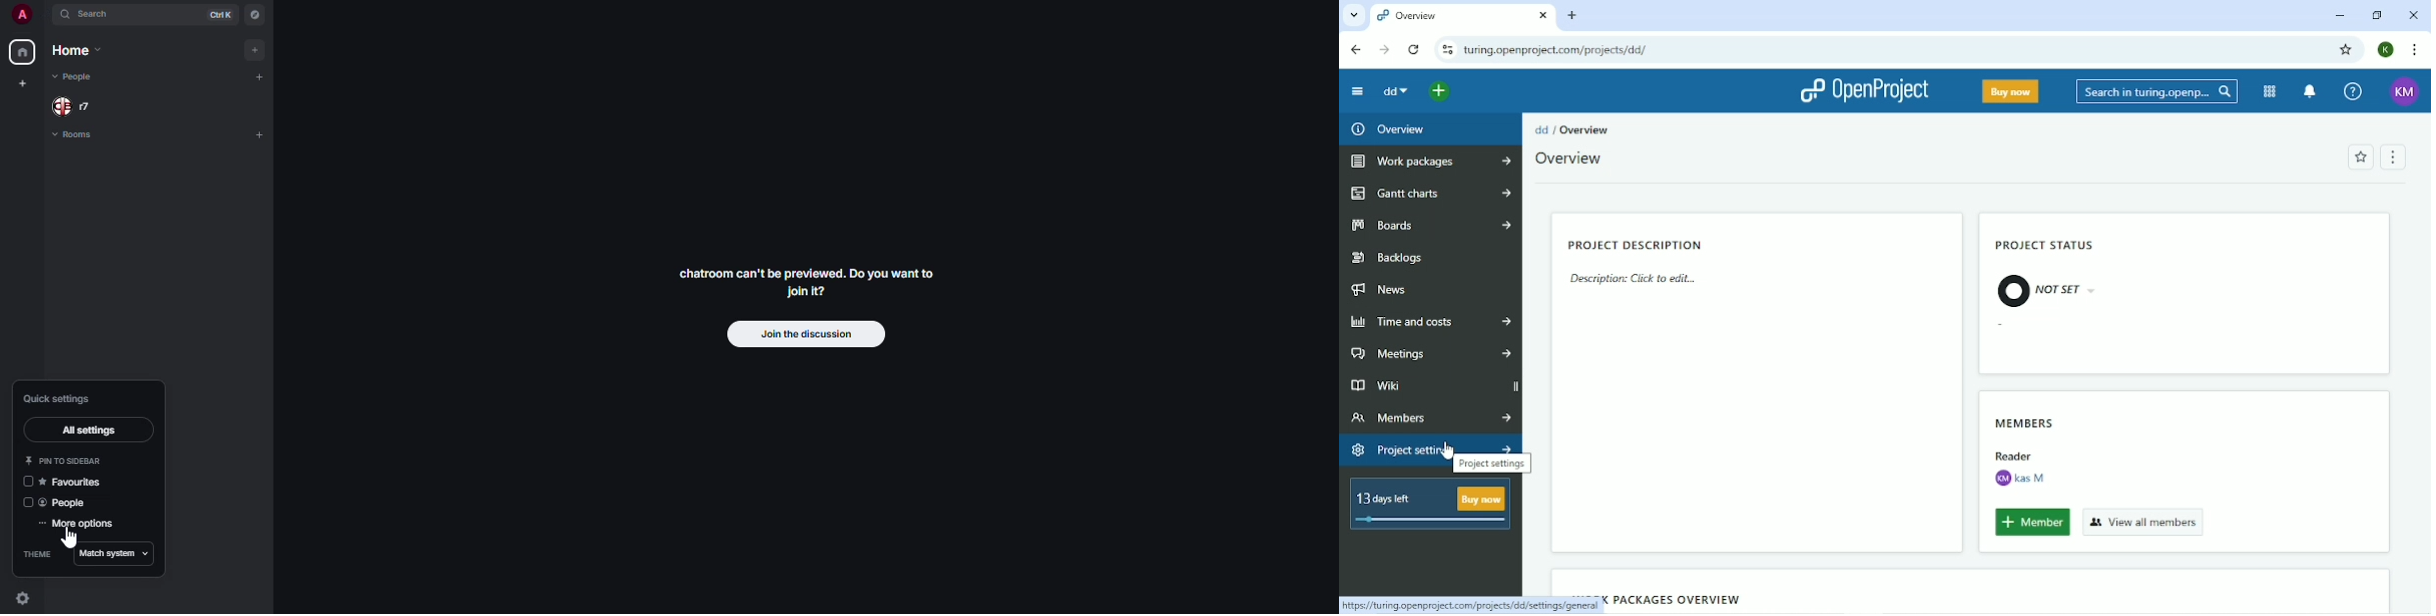 The image size is (2436, 616). I want to click on Customize and control google chrome, so click(2415, 50).